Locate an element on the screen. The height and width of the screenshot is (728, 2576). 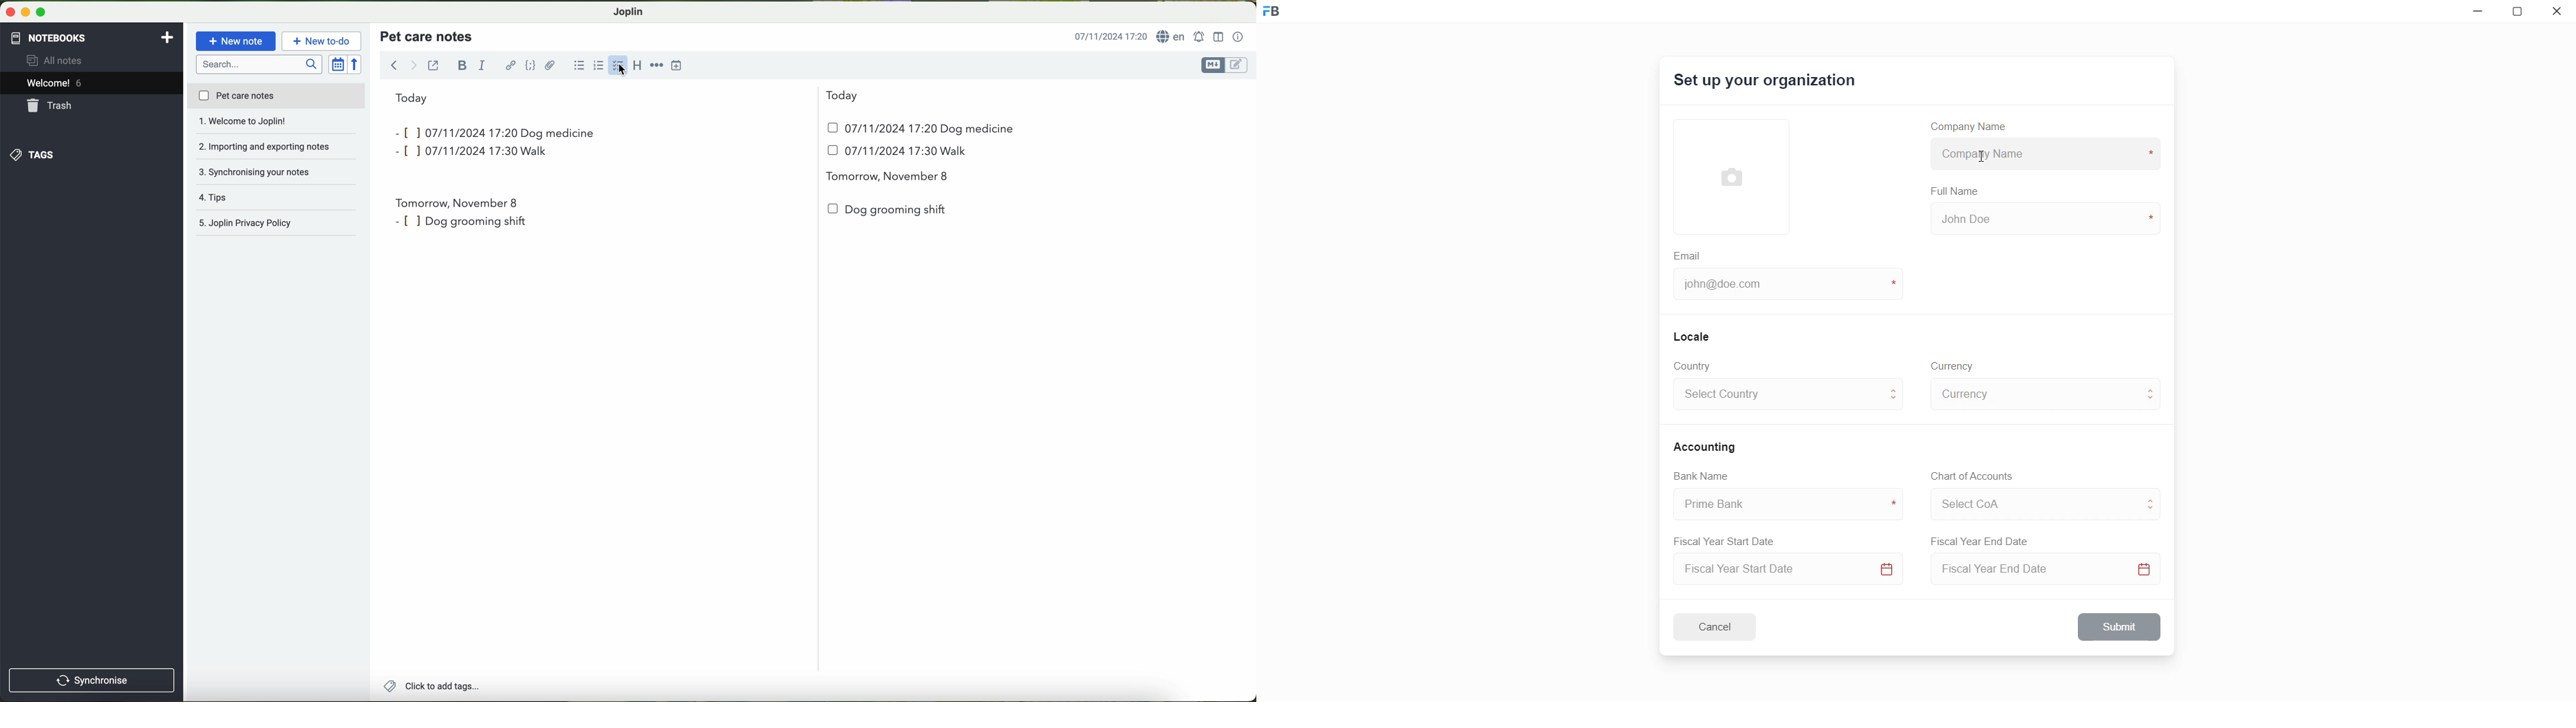
inputs is located at coordinates (452, 132).